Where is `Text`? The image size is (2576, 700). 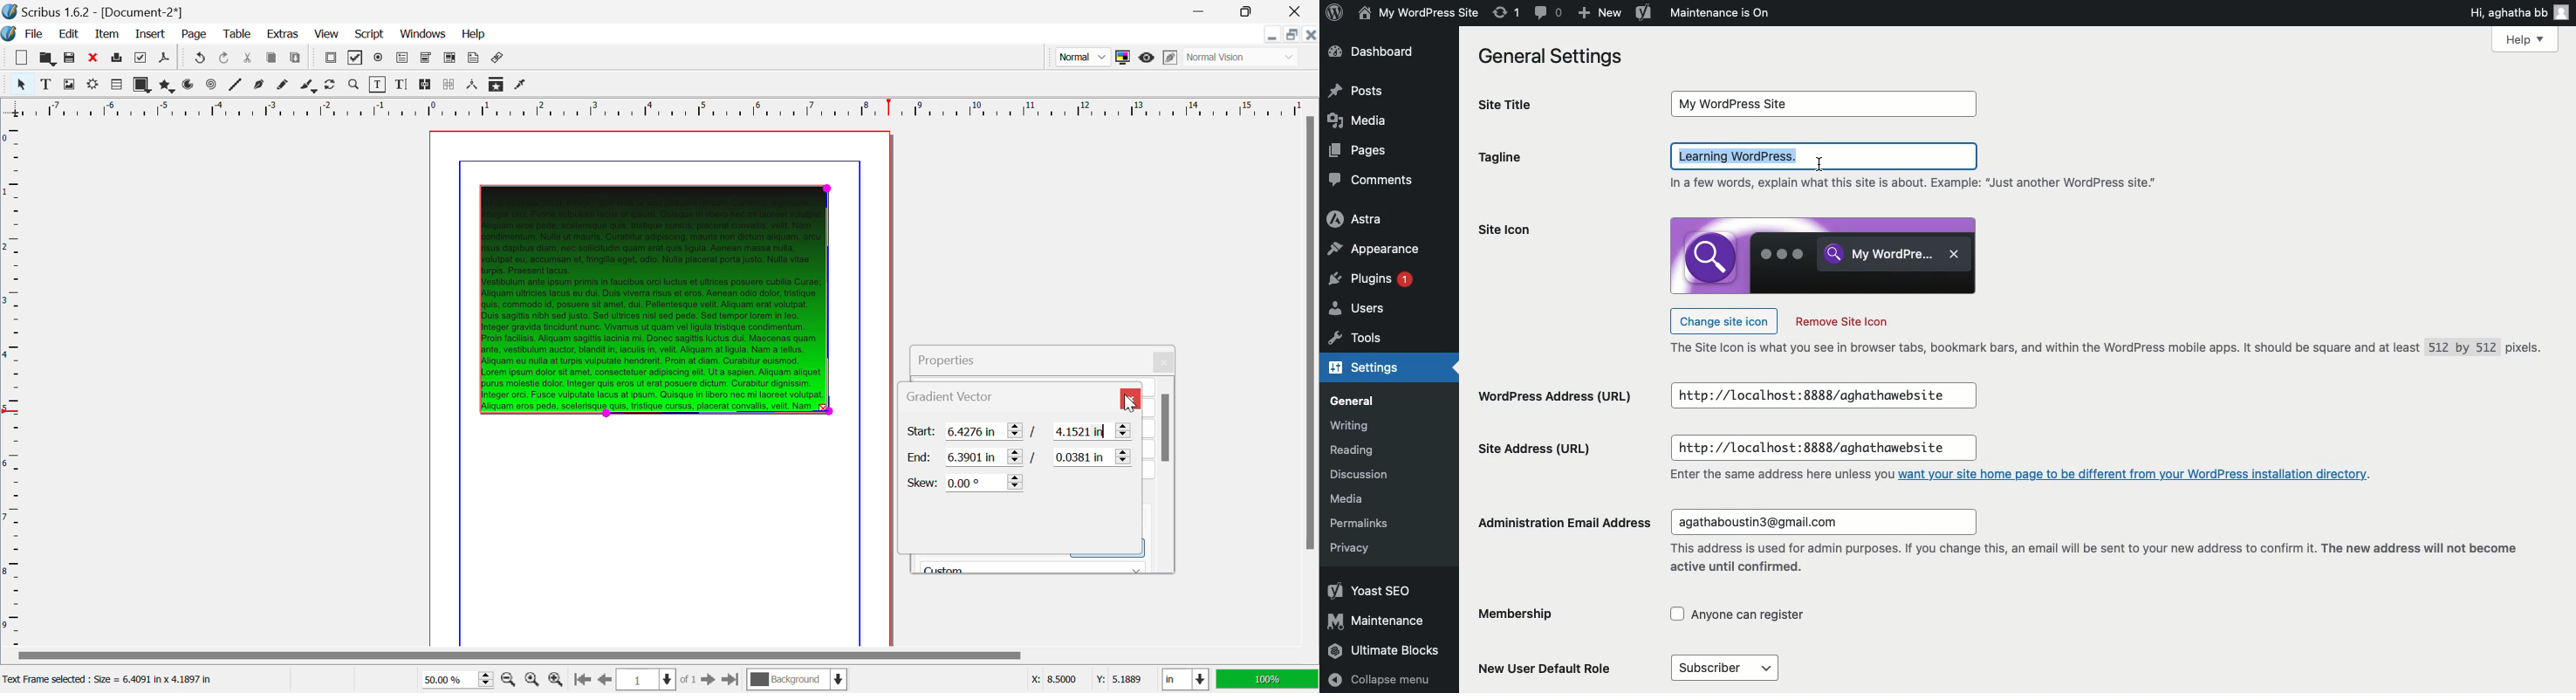
Text is located at coordinates (2113, 349).